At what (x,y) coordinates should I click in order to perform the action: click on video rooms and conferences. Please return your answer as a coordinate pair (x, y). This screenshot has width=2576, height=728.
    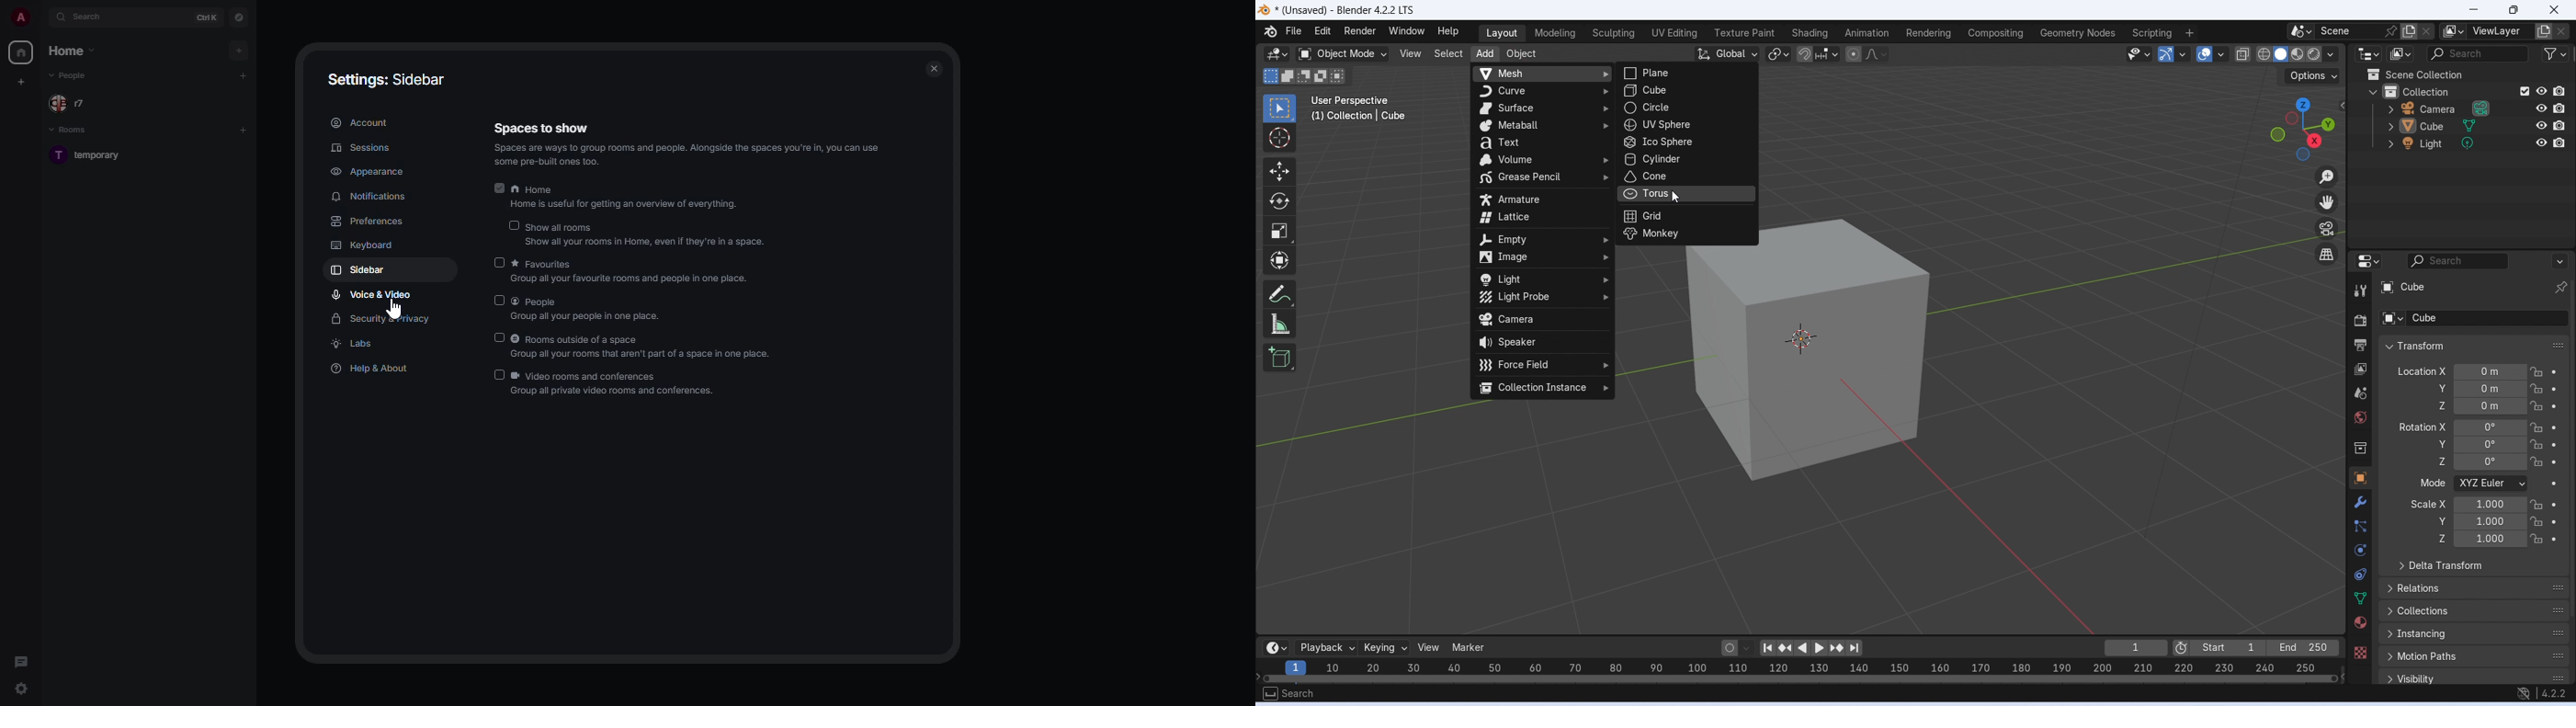
    Looking at the image, I should click on (617, 383).